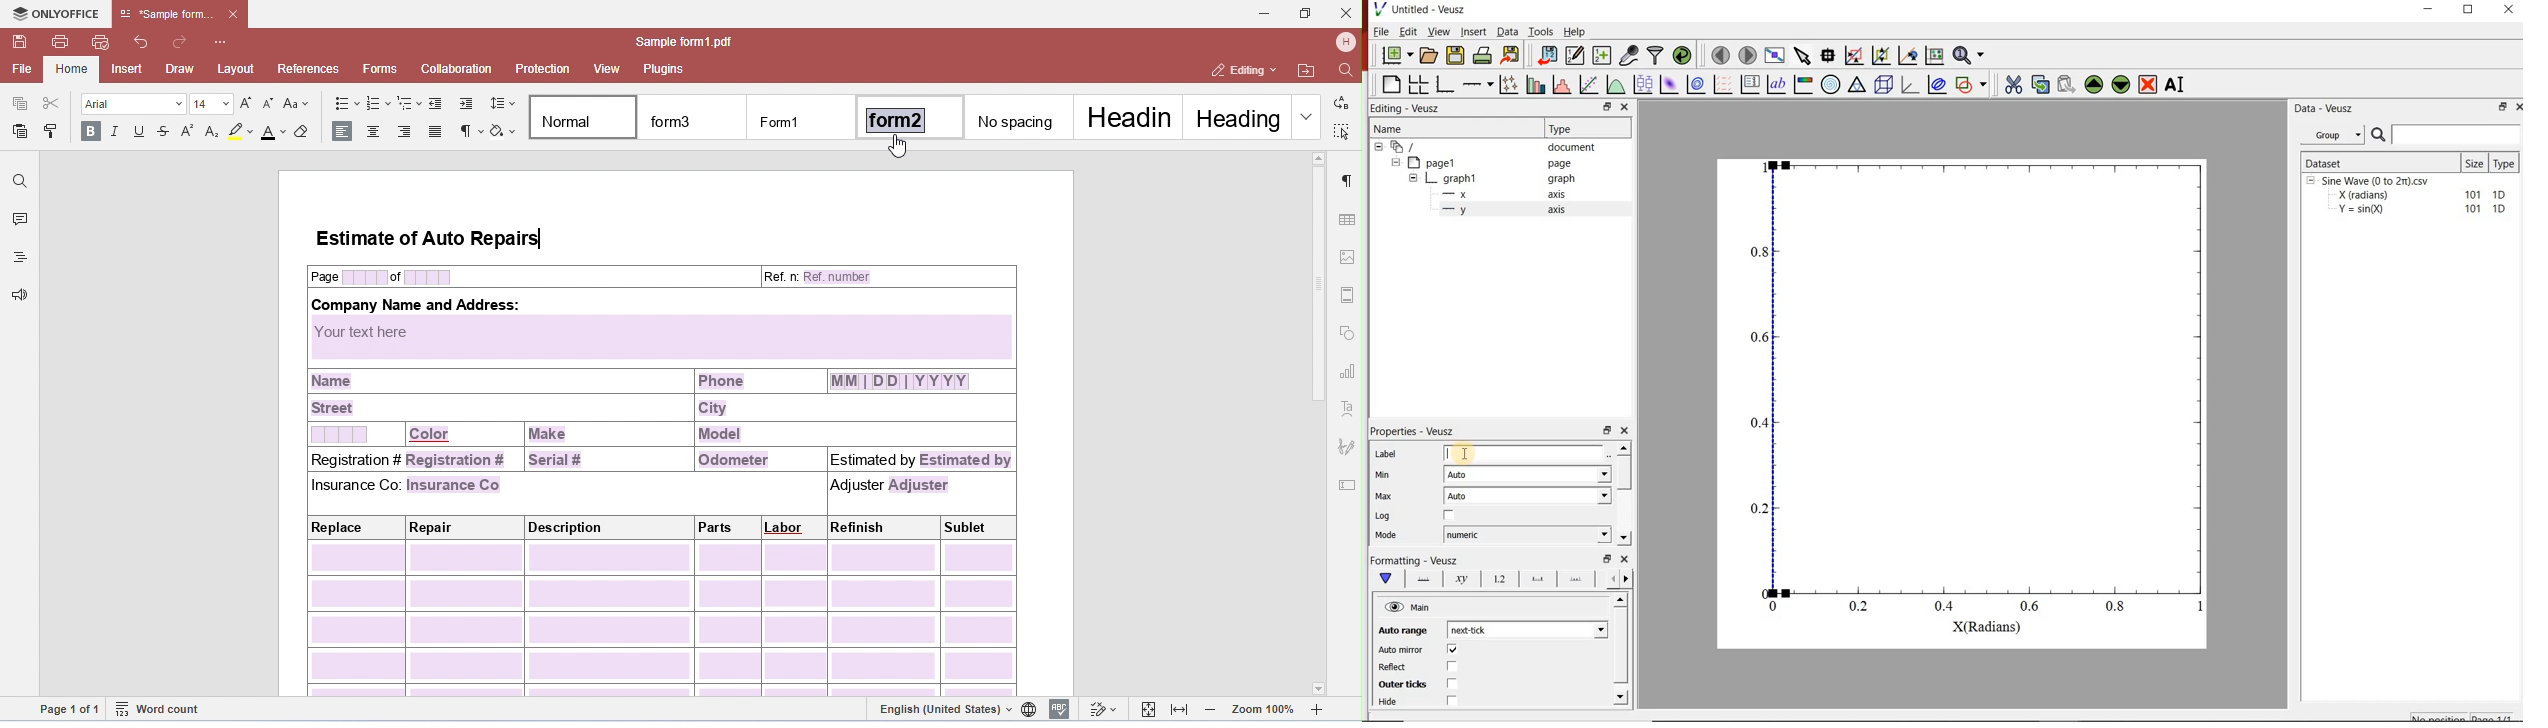 The height and width of the screenshot is (728, 2548). What do you see at coordinates (2178, 86) in the screenshot?
I see `rename` at bounding box center [2178, 86].